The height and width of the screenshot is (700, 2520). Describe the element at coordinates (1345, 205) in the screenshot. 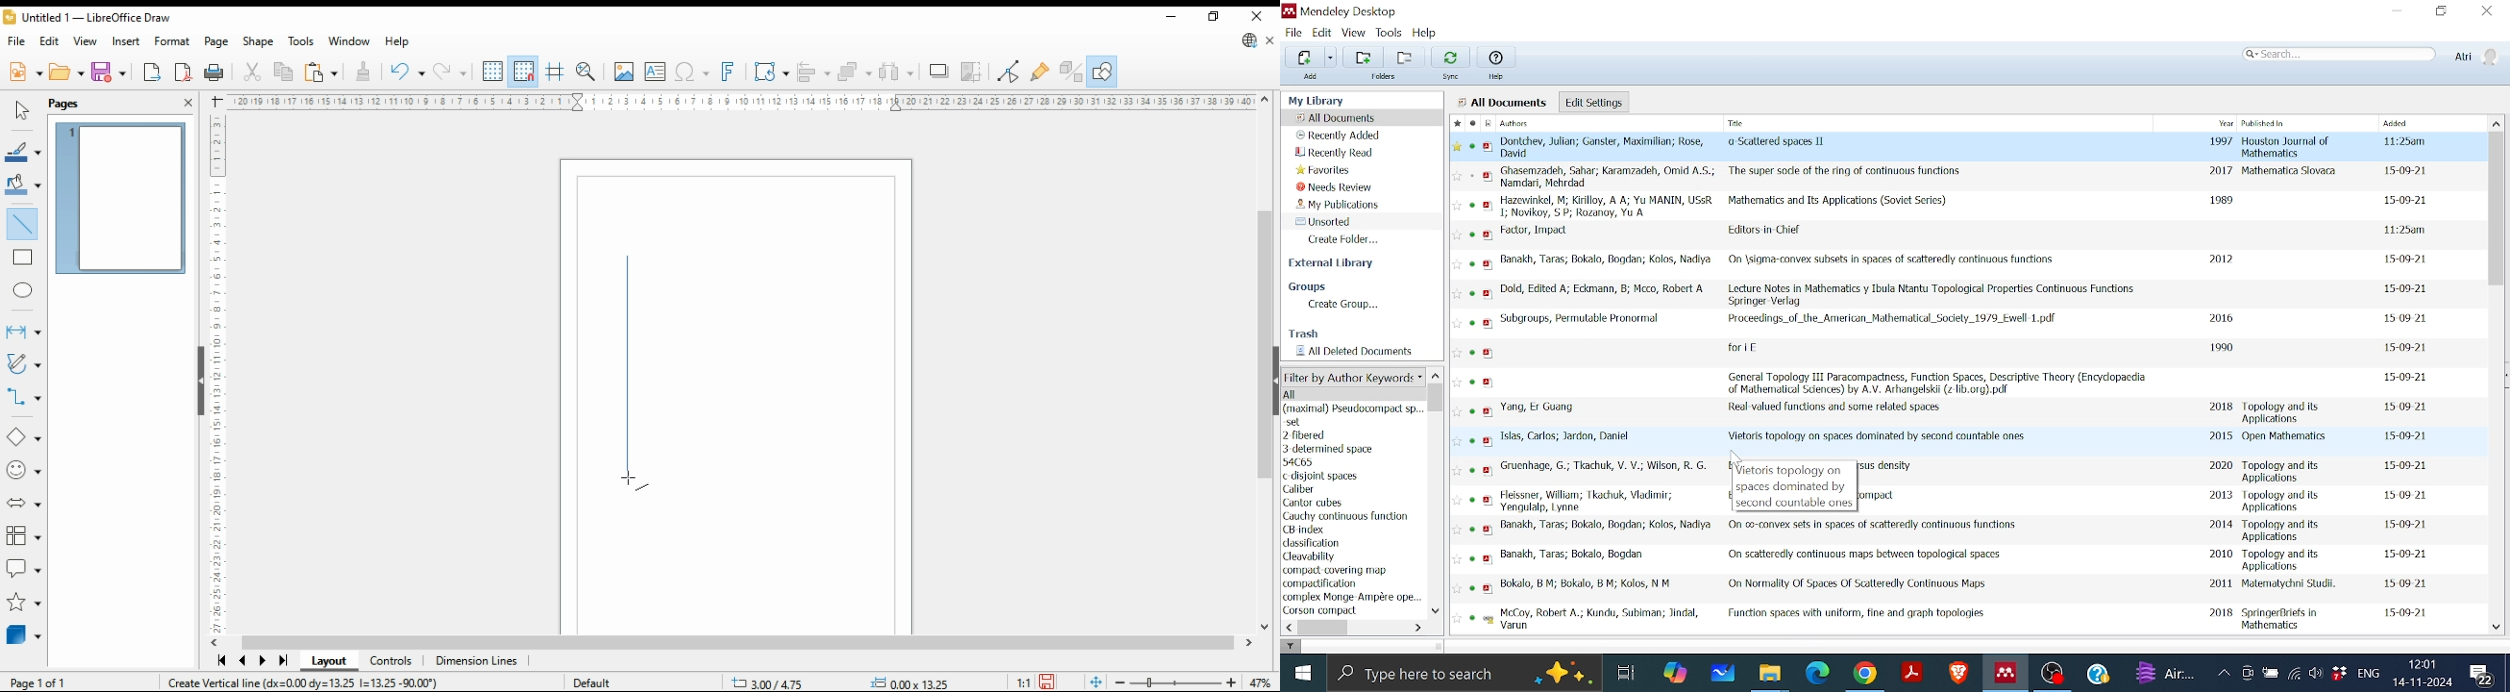

I see `My publications` at that location.